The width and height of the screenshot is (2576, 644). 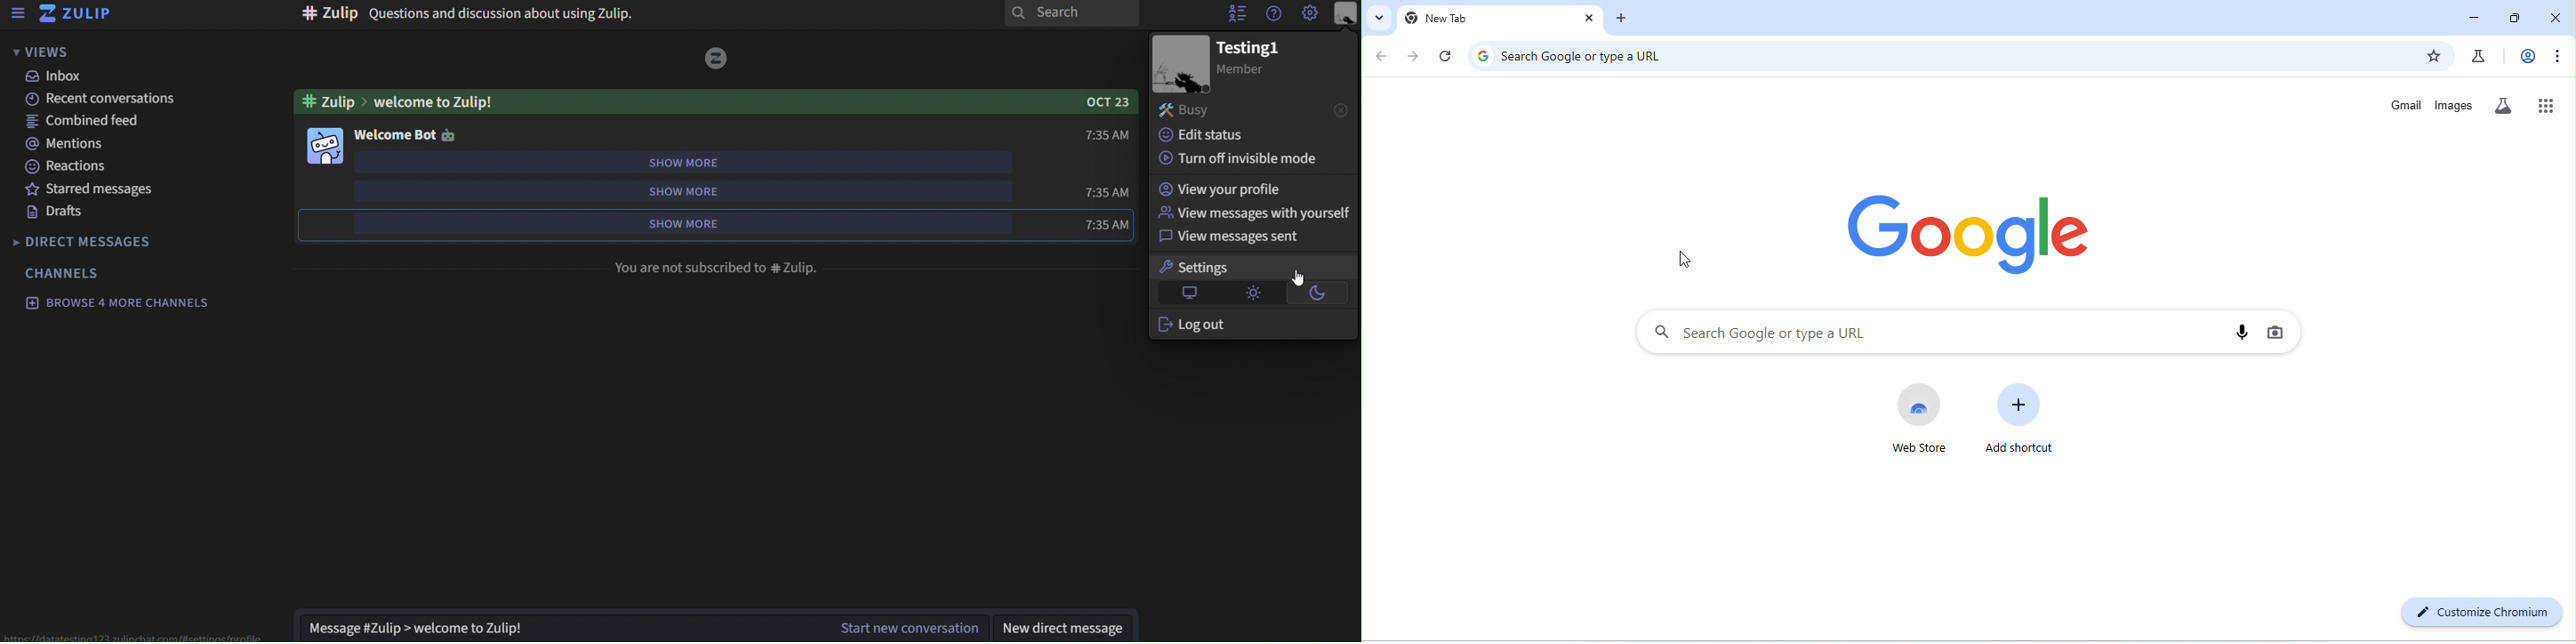 I want to click on log out, so click(x=1252, y=324).